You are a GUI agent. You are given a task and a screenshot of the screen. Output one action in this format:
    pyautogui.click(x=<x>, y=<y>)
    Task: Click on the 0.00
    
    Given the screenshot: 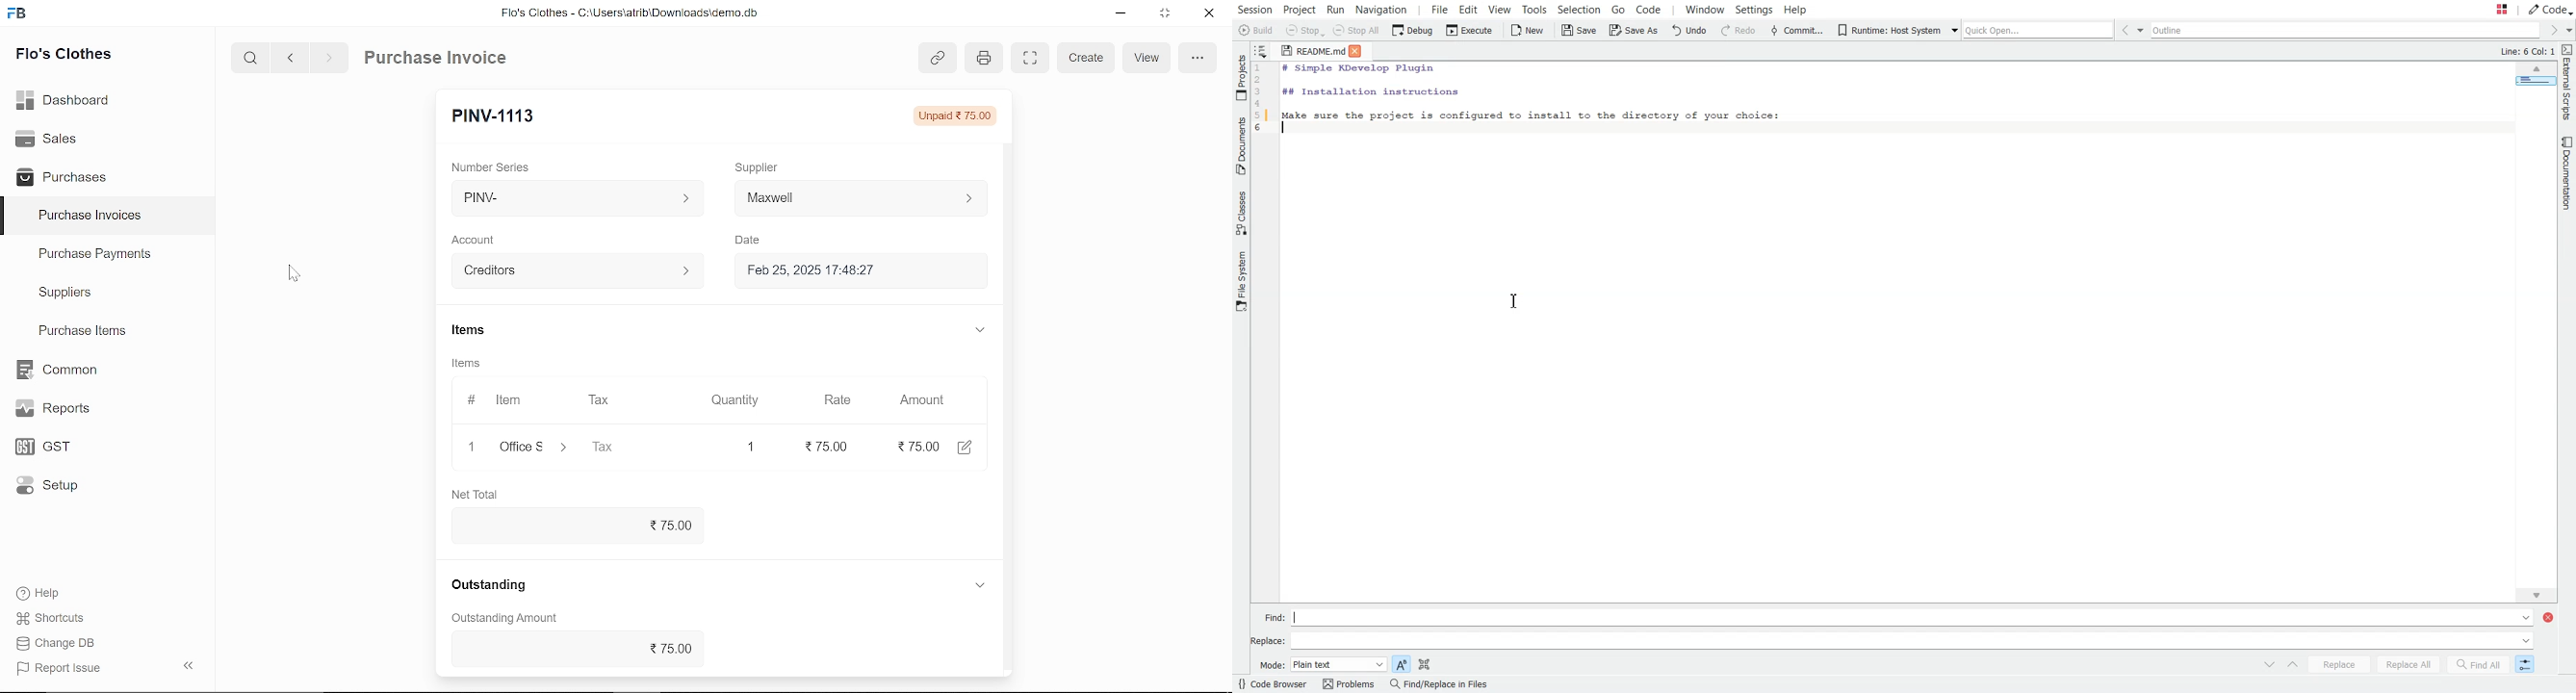 What is the action you would take?
    pyautogui.click(x=918, y=448)
    